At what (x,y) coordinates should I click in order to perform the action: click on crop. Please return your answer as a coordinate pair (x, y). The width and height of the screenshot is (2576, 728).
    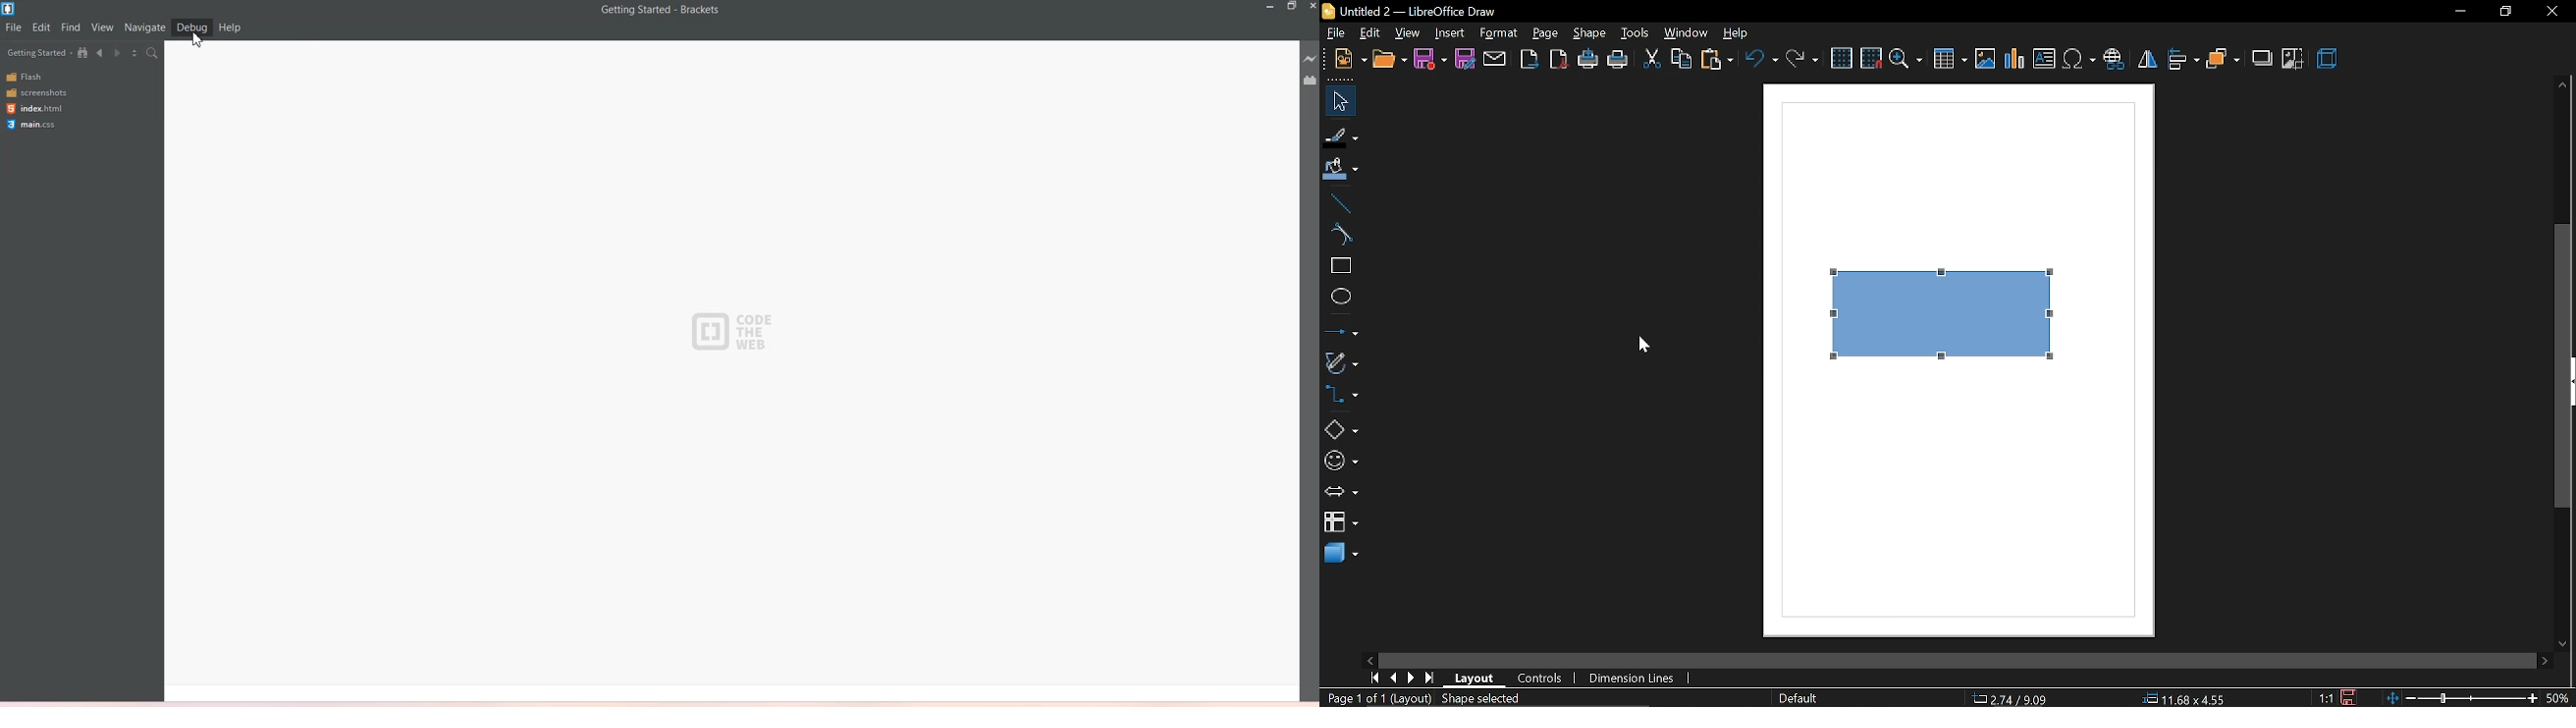
    Looking at the image, I should click on (2290, 60).